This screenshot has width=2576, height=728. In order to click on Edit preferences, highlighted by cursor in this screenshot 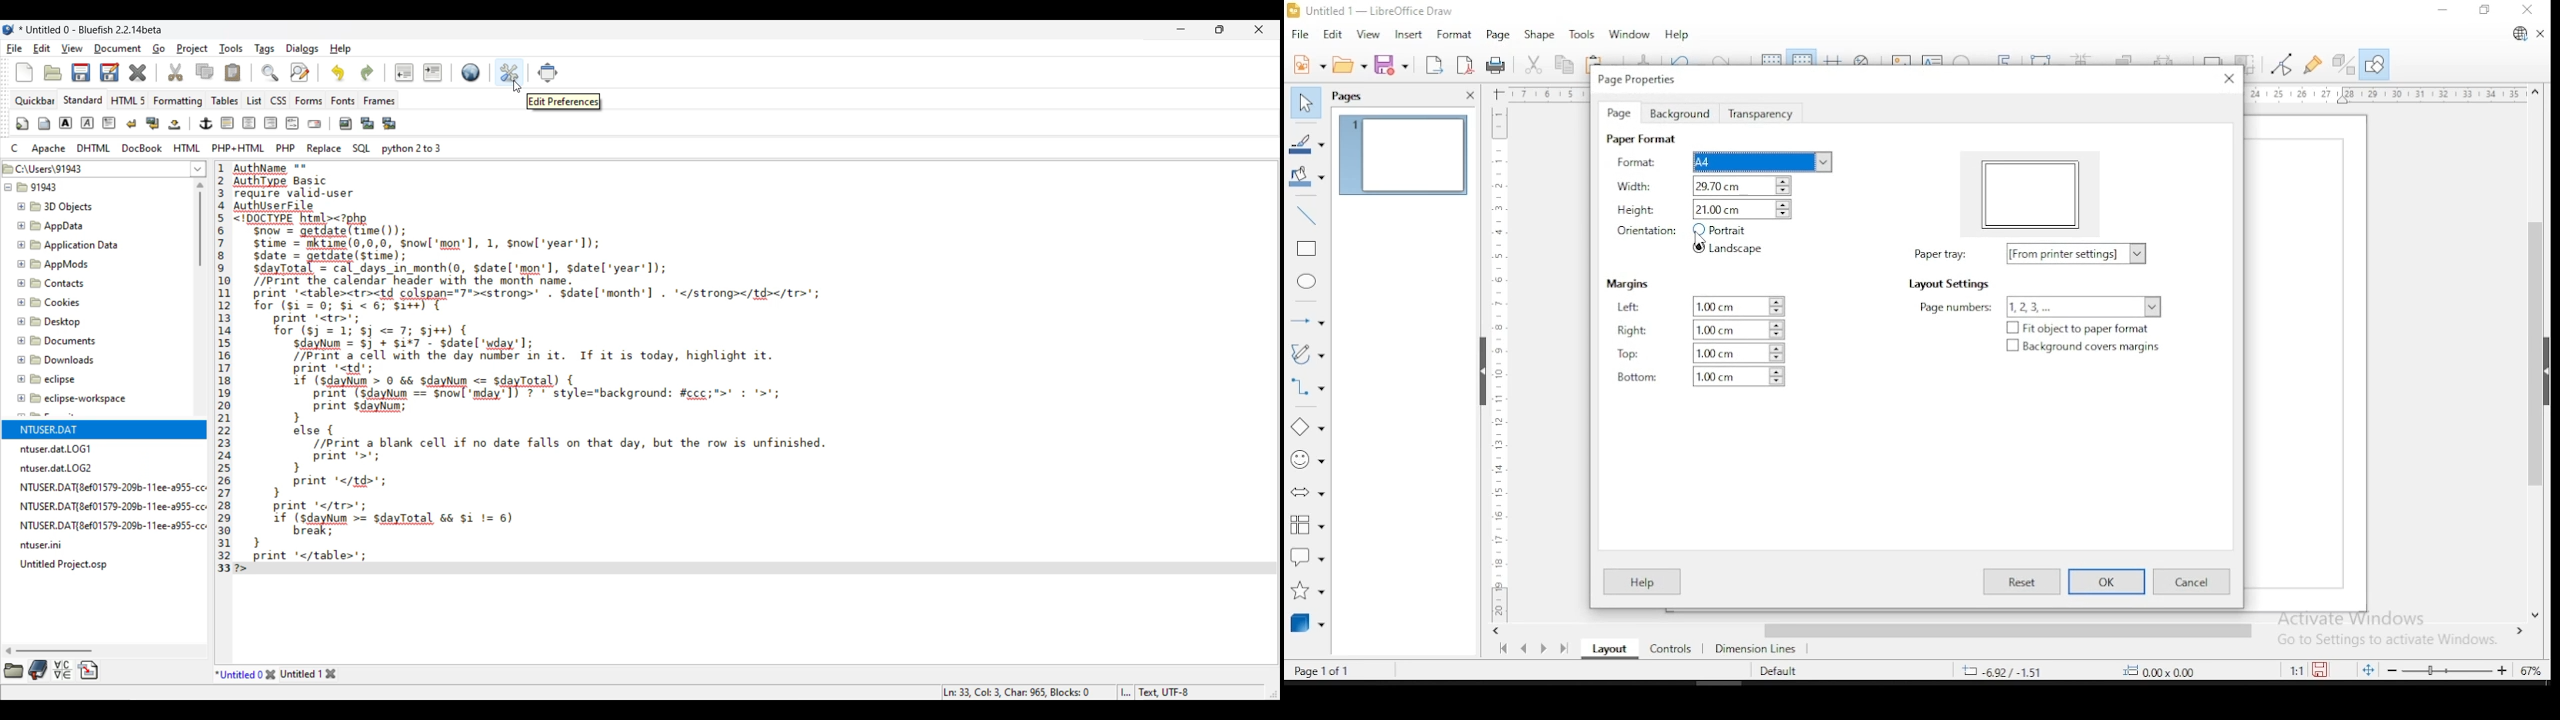, I will do `click(510, 71)`.